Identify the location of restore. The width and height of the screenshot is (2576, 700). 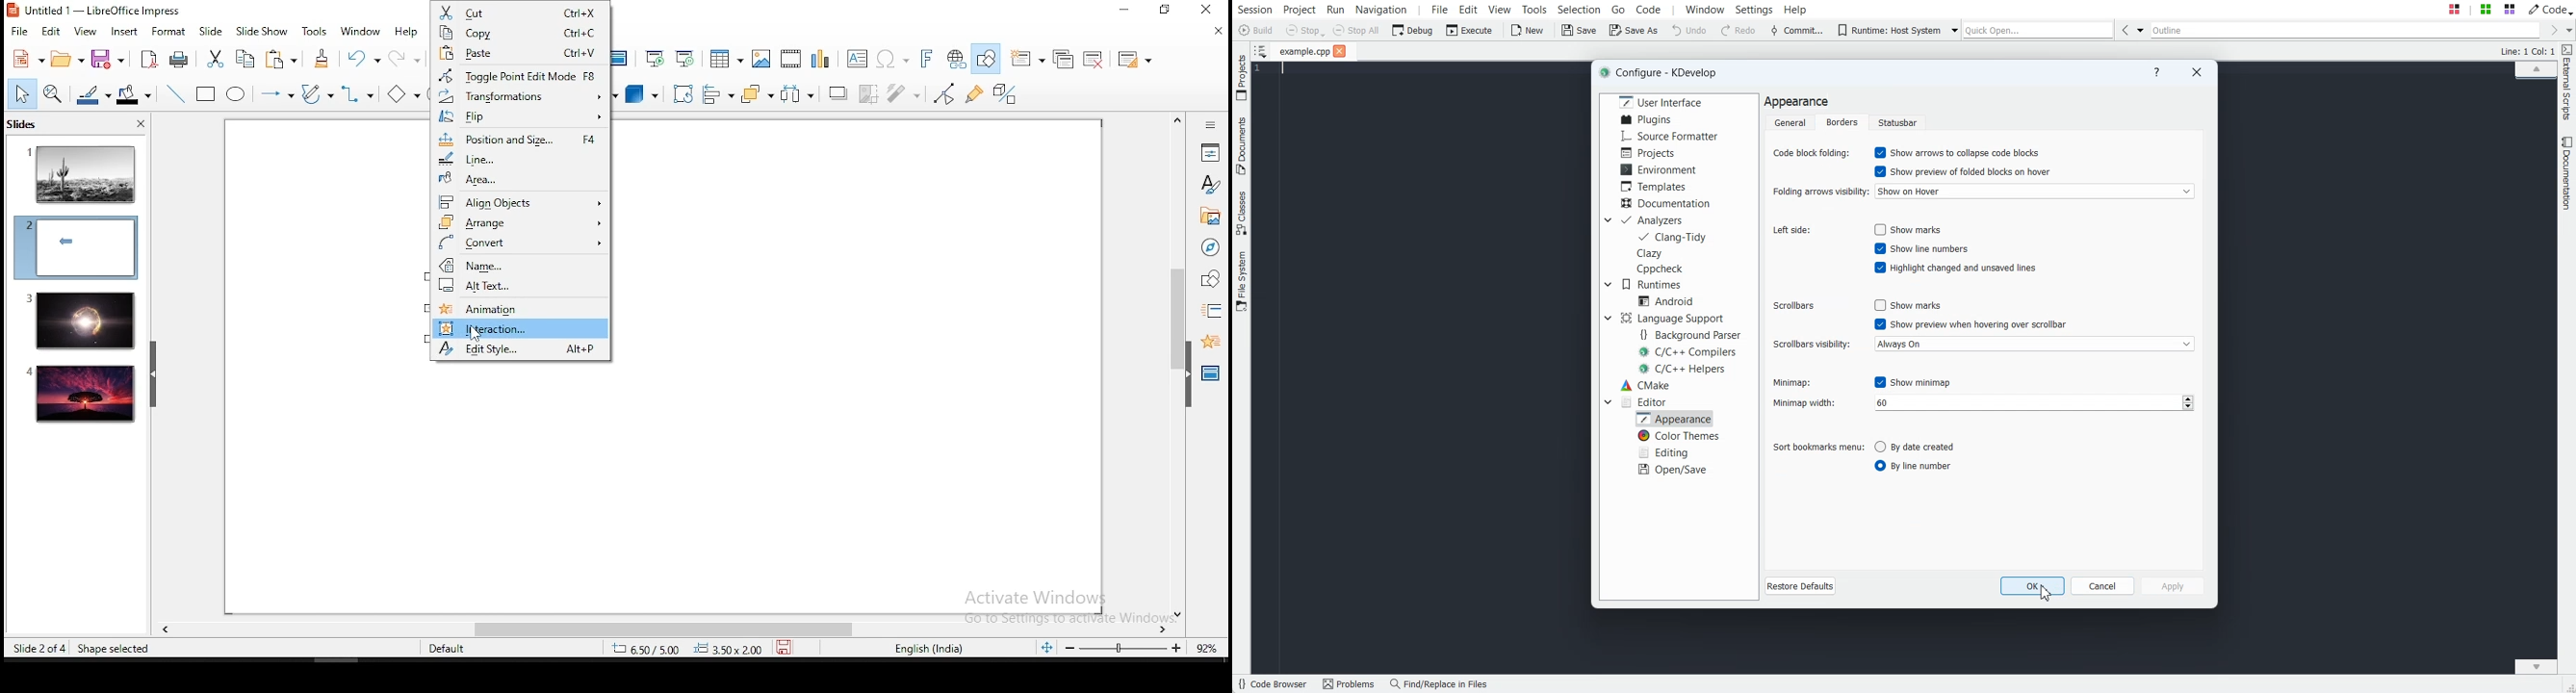
(1166, 11).